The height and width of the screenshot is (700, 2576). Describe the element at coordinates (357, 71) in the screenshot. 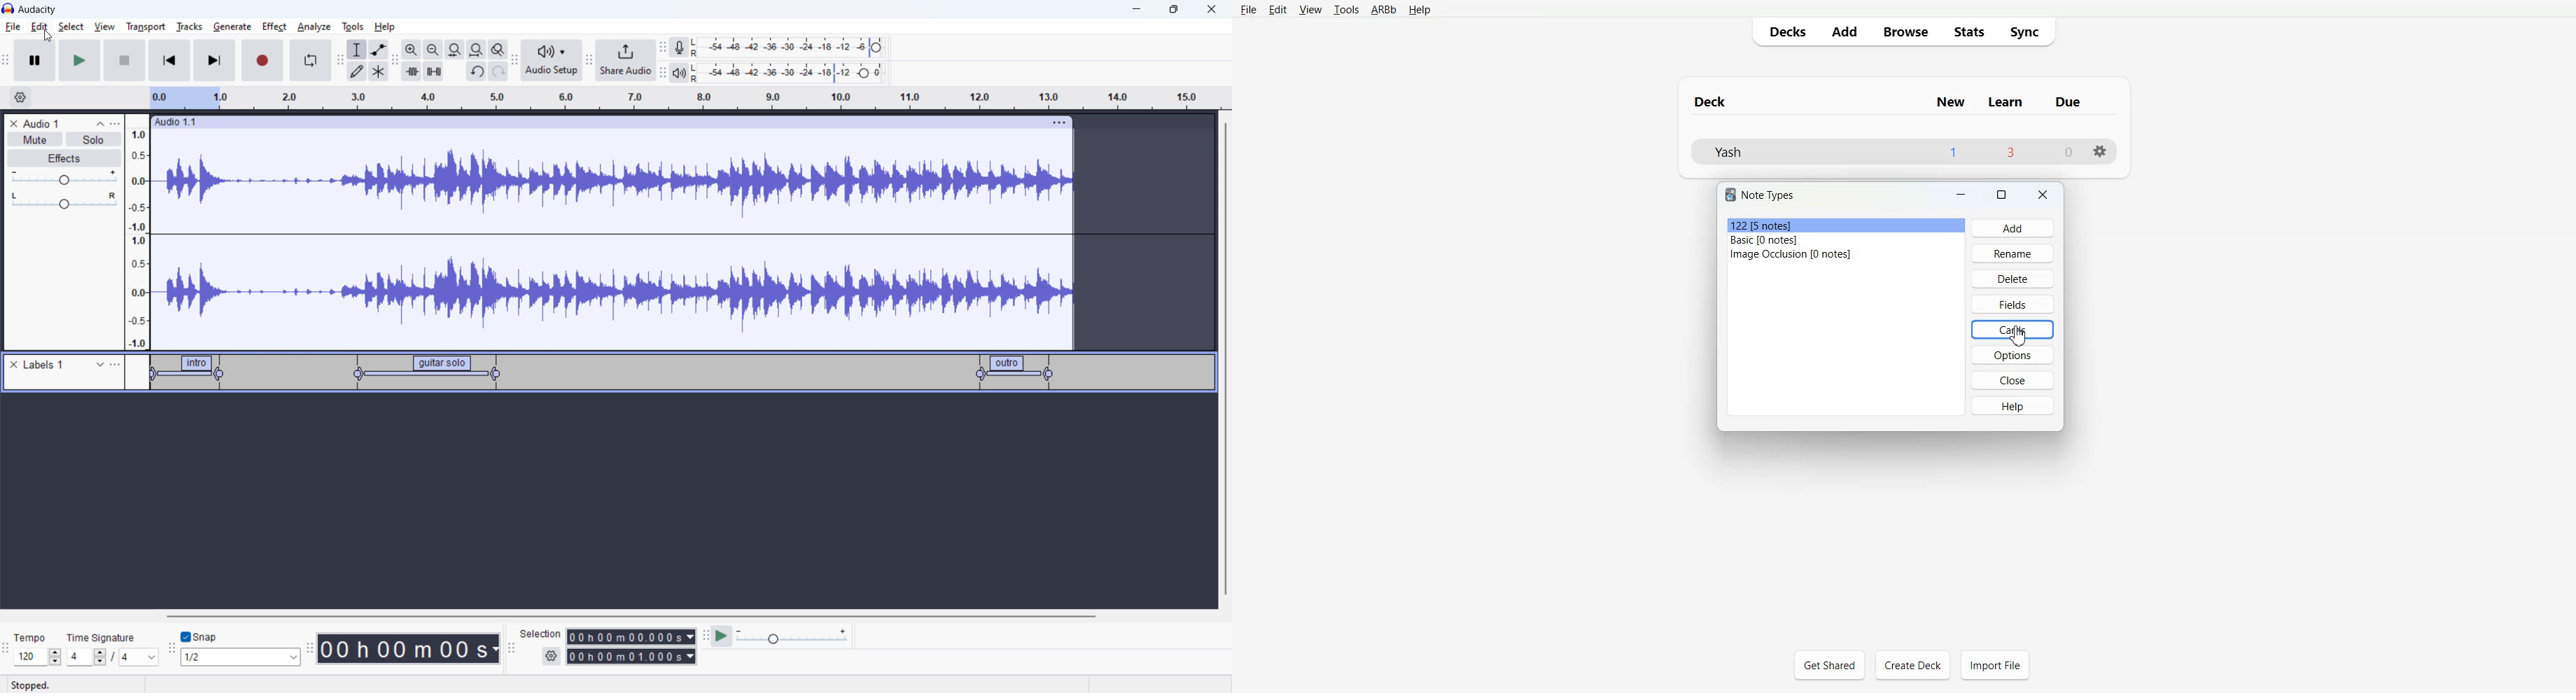

I see `draw tool` at that location.